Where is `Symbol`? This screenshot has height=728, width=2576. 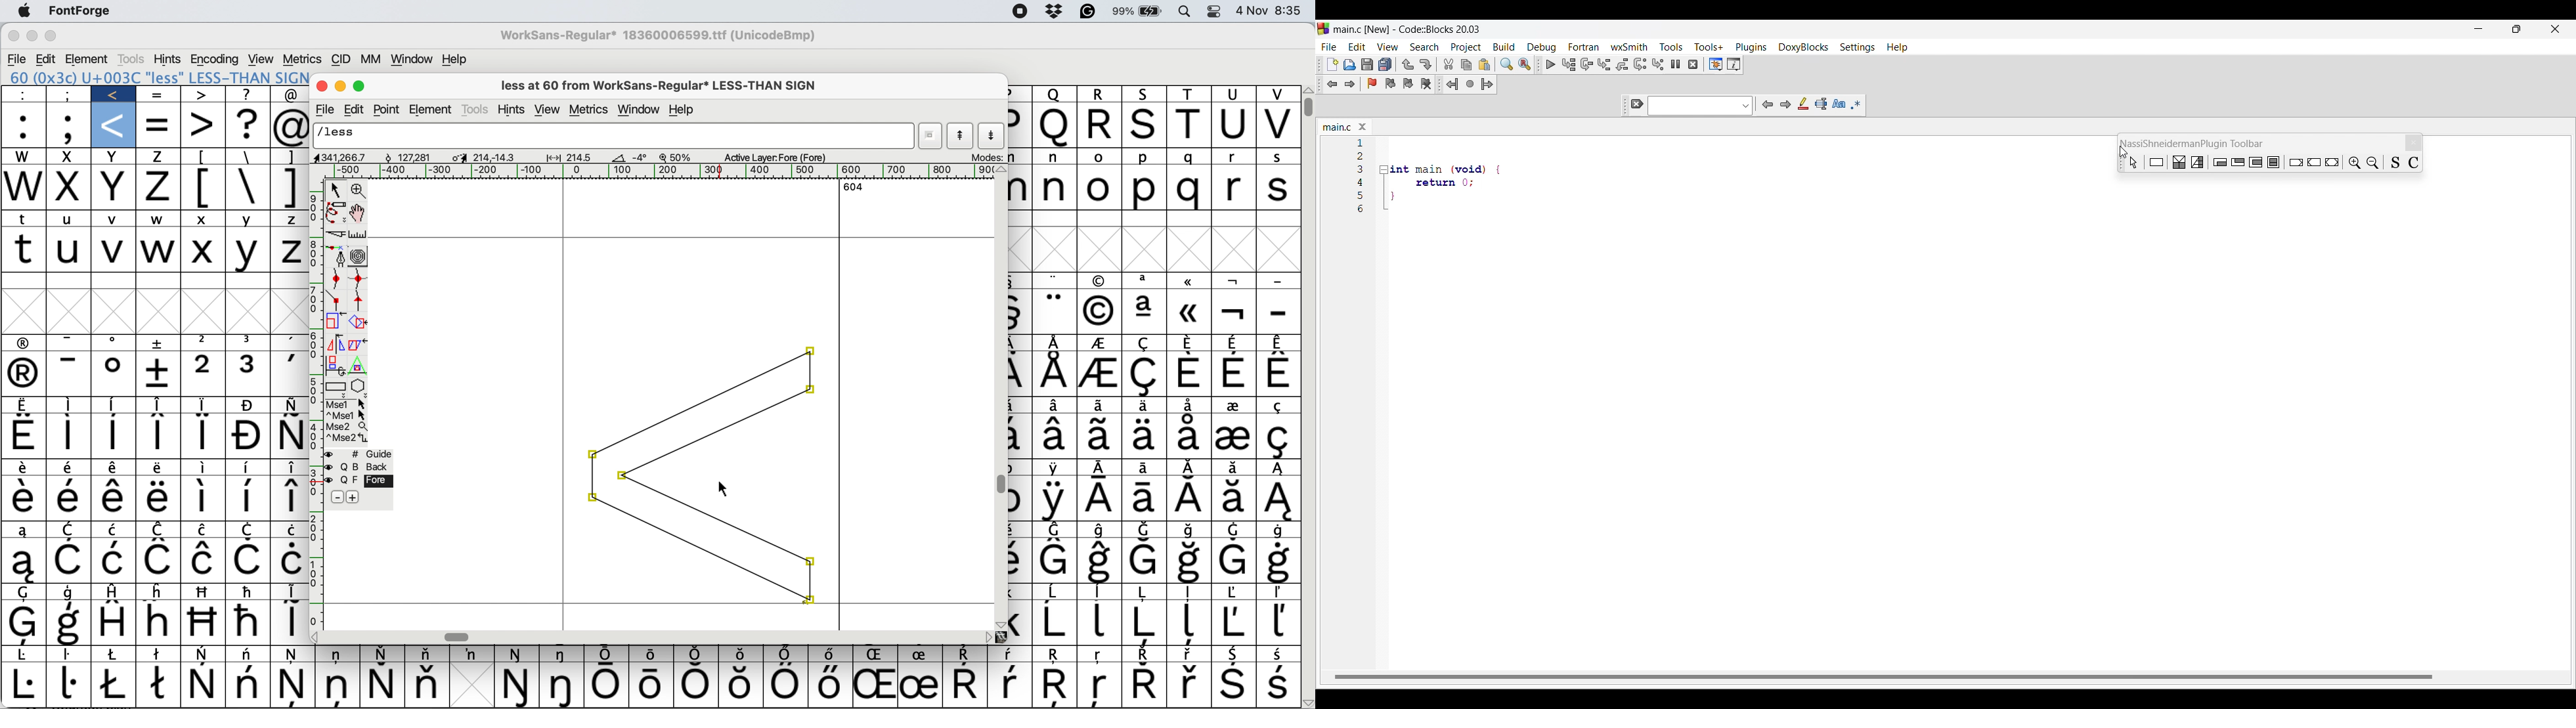 Symbol is located at coordinates (1100, 654).